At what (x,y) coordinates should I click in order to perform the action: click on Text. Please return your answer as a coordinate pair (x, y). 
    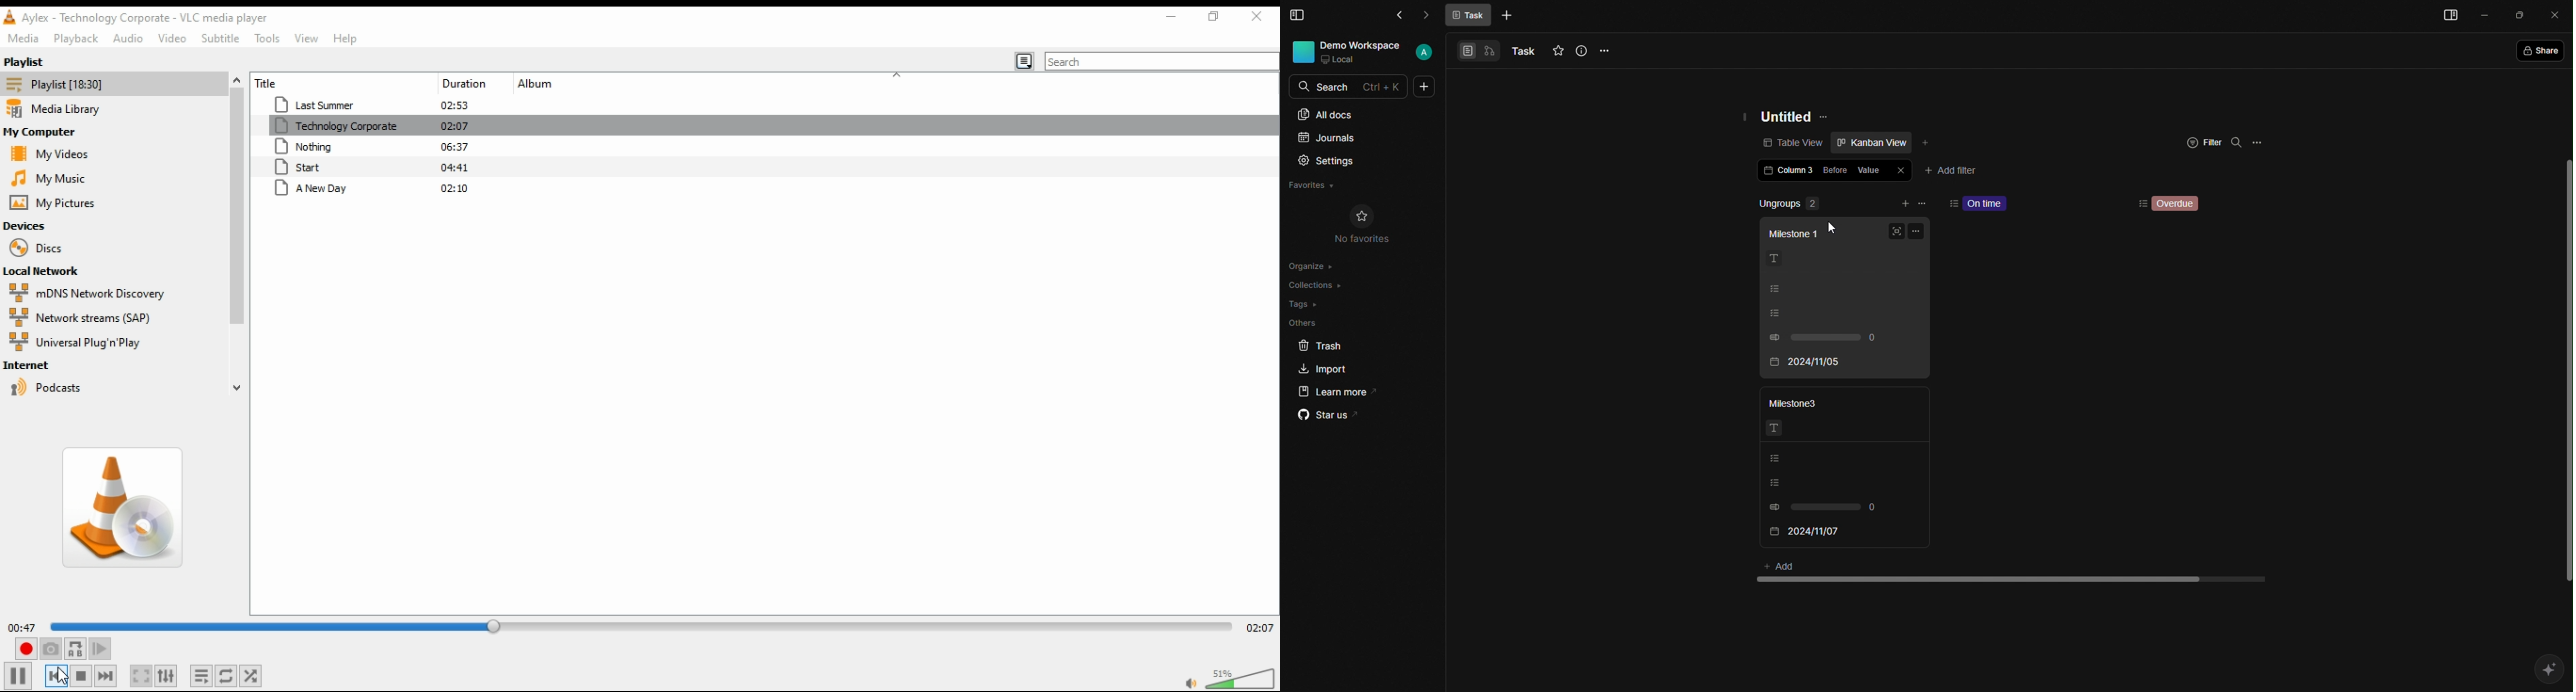
    Looking at the image, I should click on (1776, 427).